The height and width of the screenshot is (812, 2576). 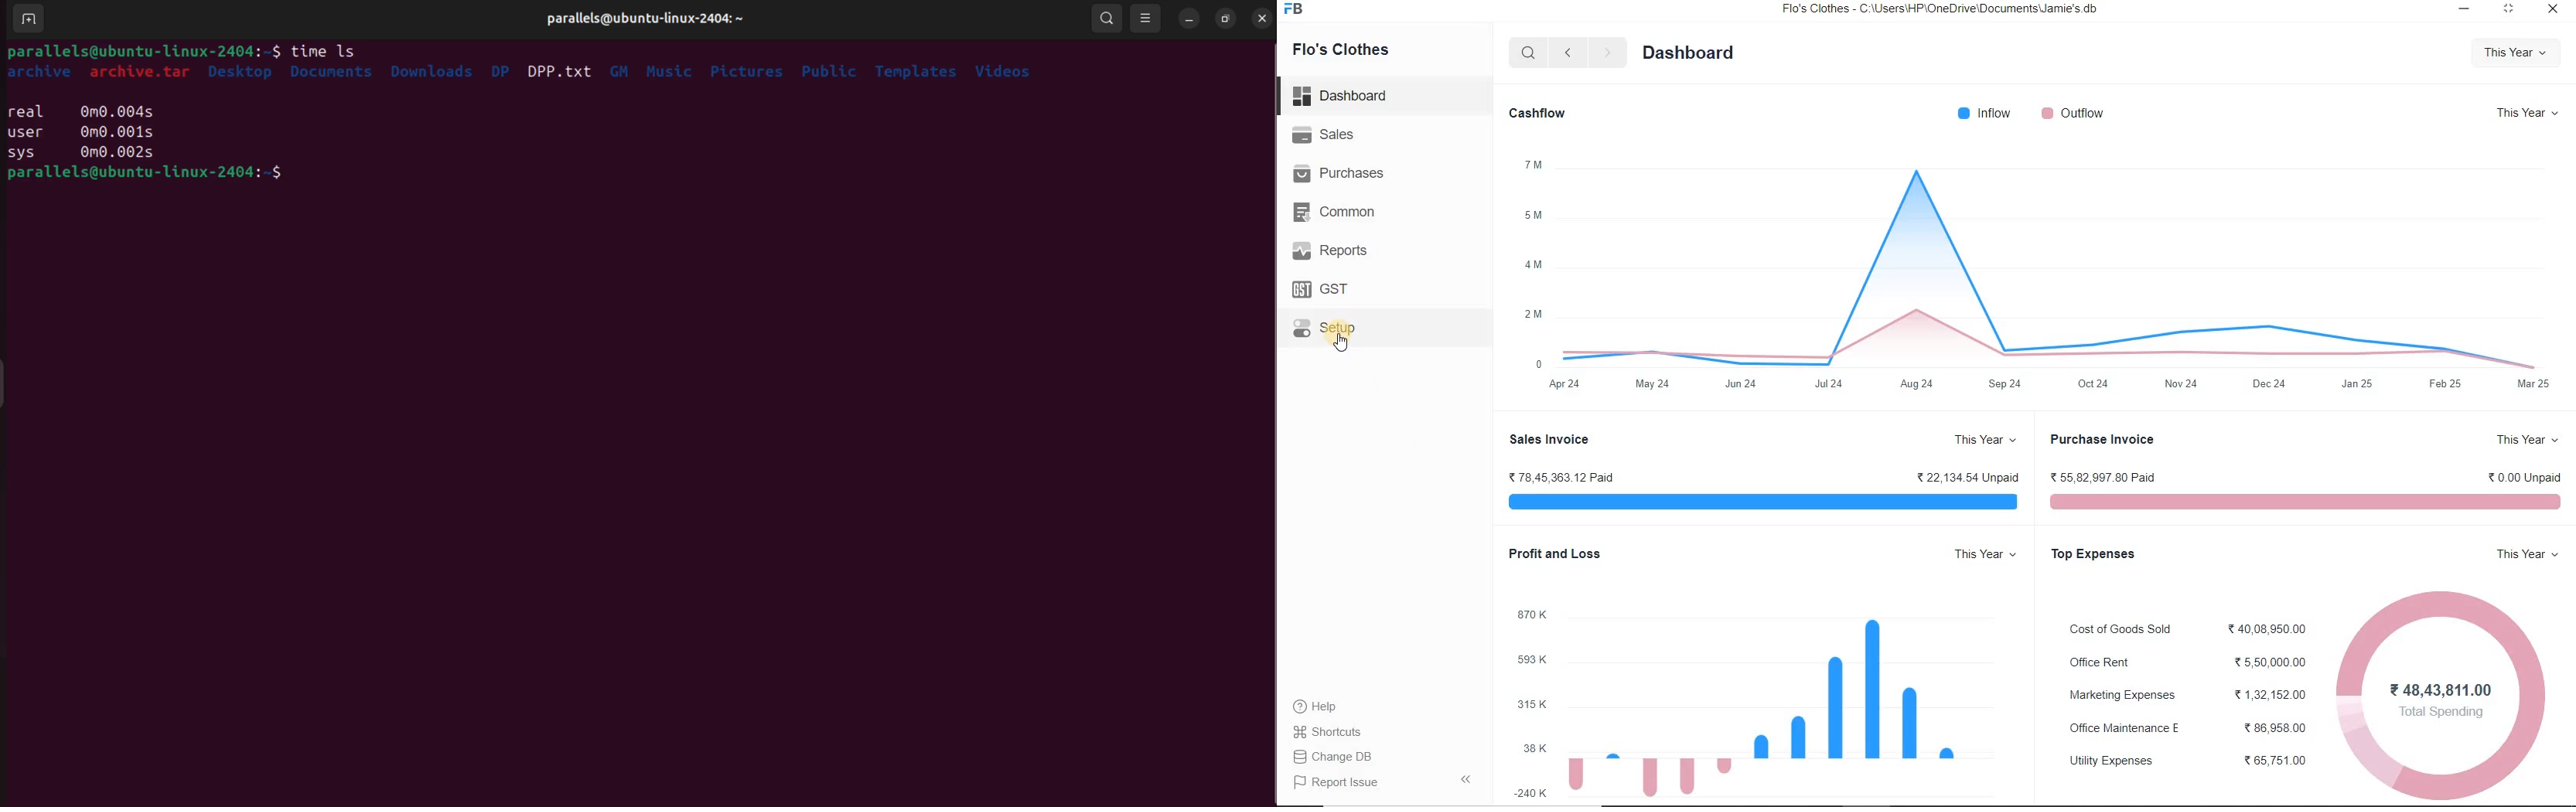 I want to click on Report Issue, so click(x=1384, y=781).